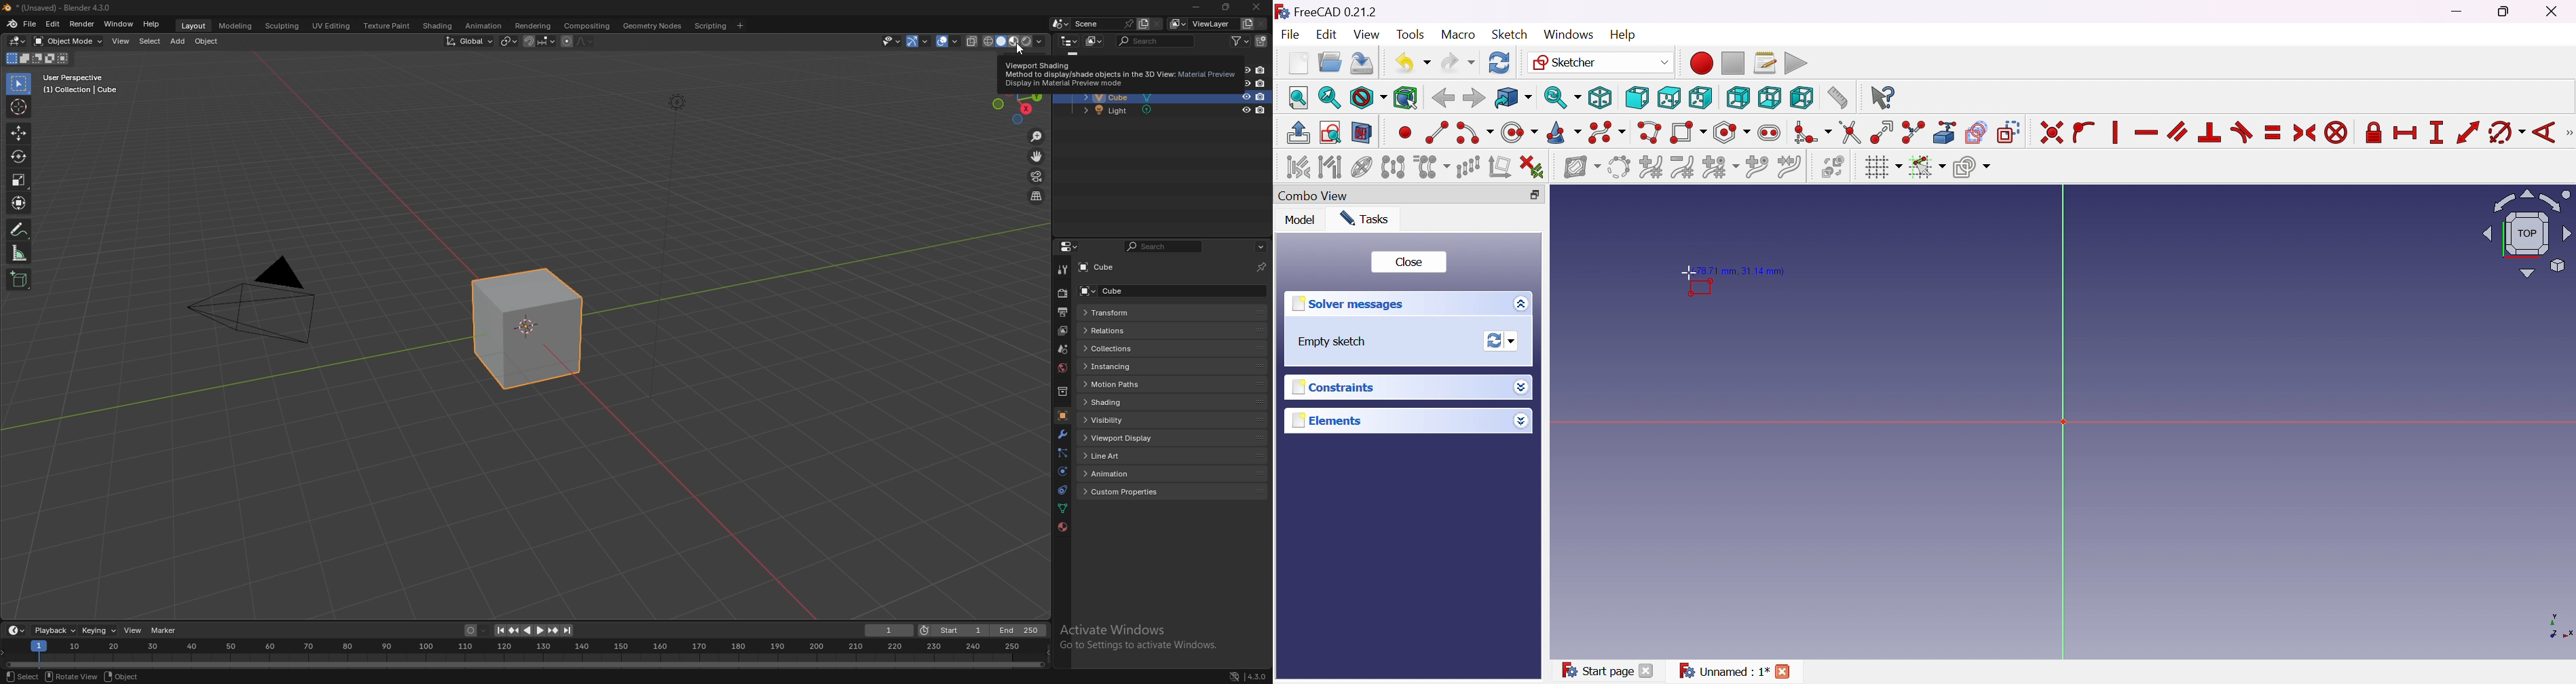 Image resolution: width=2576 pixels, height=700 pixels. What do you see at coordinates (1601, 98) in the screenshot?
I see `Isometric` at bounding box center [1601, 98].